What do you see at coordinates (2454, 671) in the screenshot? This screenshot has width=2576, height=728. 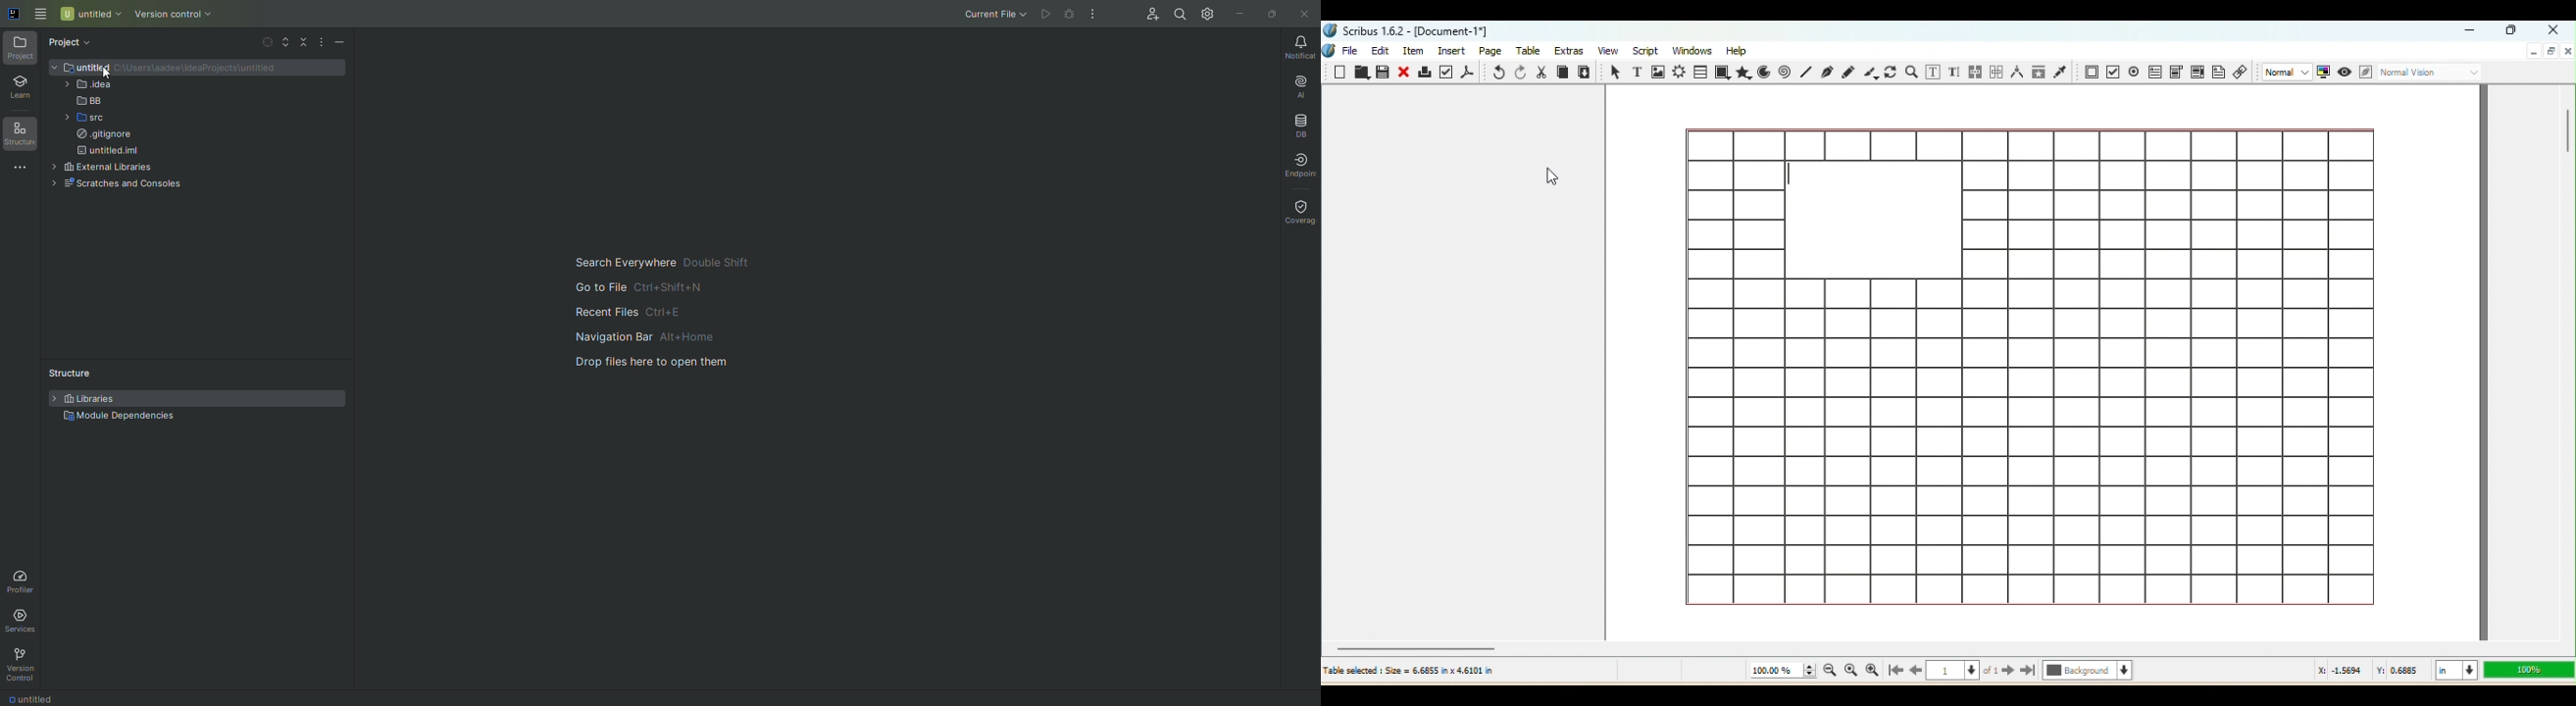 I see `Select the current Unit` at bounding box center [2454, 671].